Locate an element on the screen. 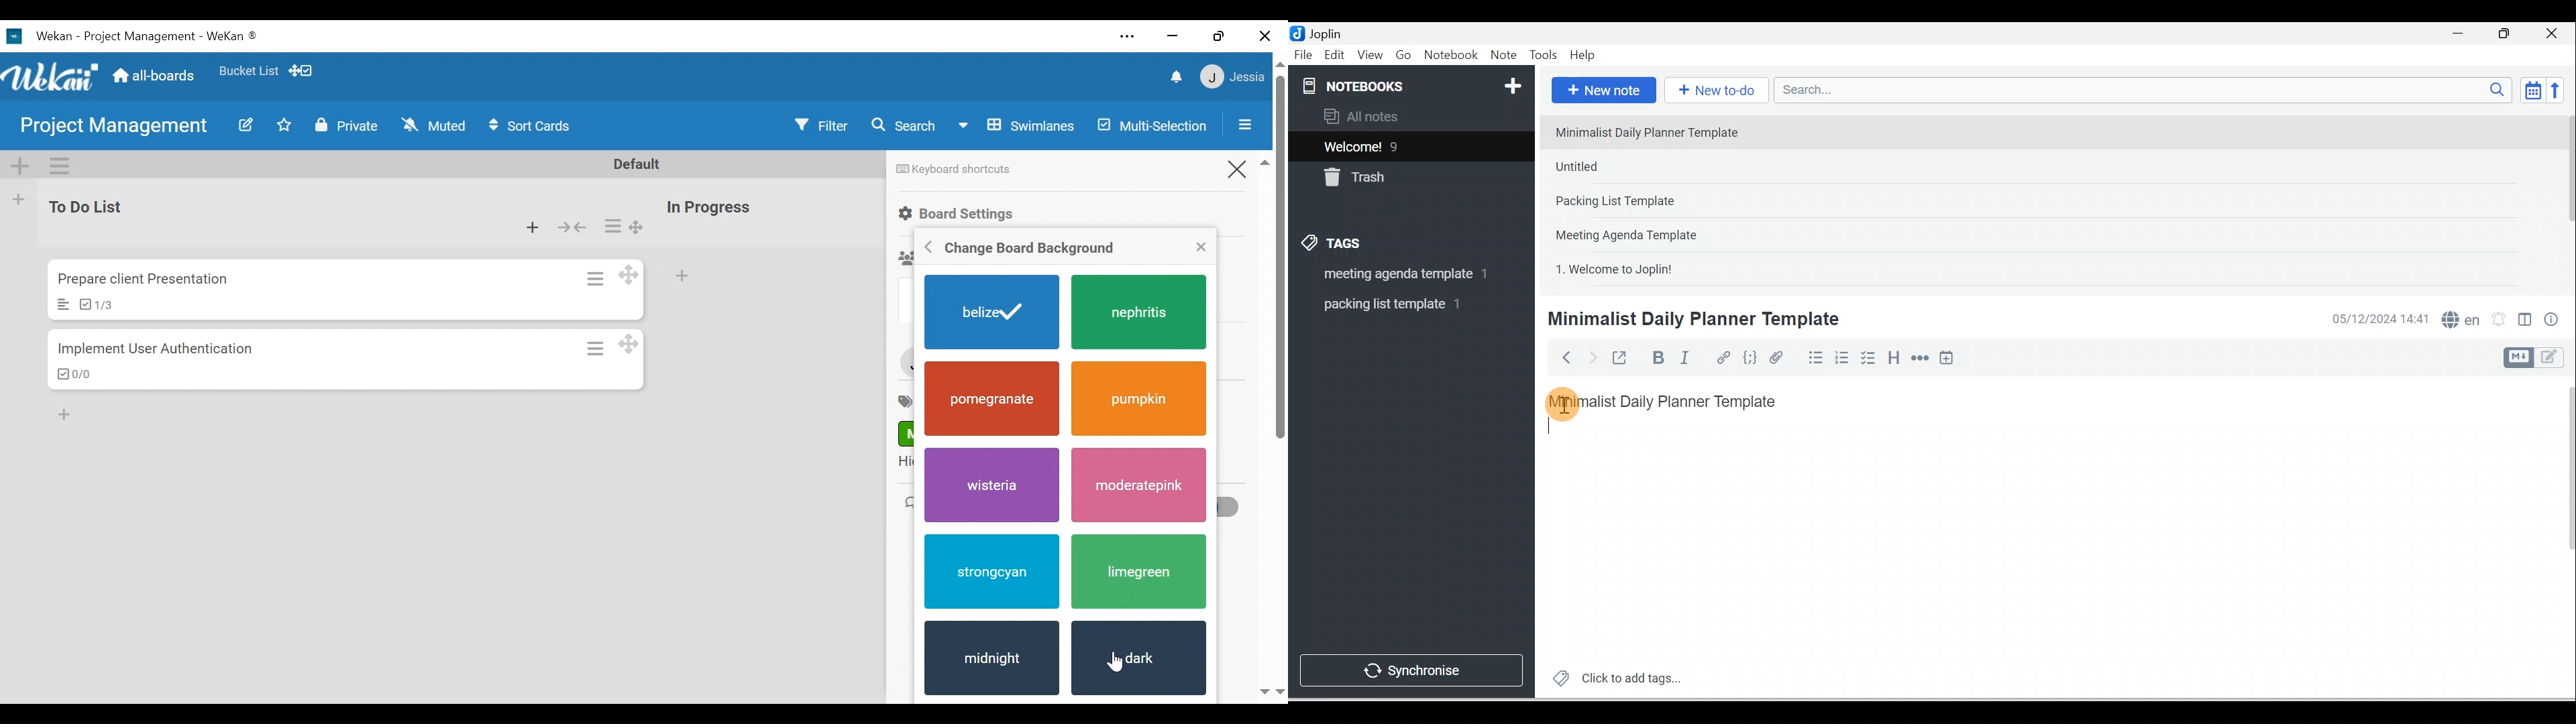 The image size is (2576, 728). Italic is located at coordinates (1687, 360).